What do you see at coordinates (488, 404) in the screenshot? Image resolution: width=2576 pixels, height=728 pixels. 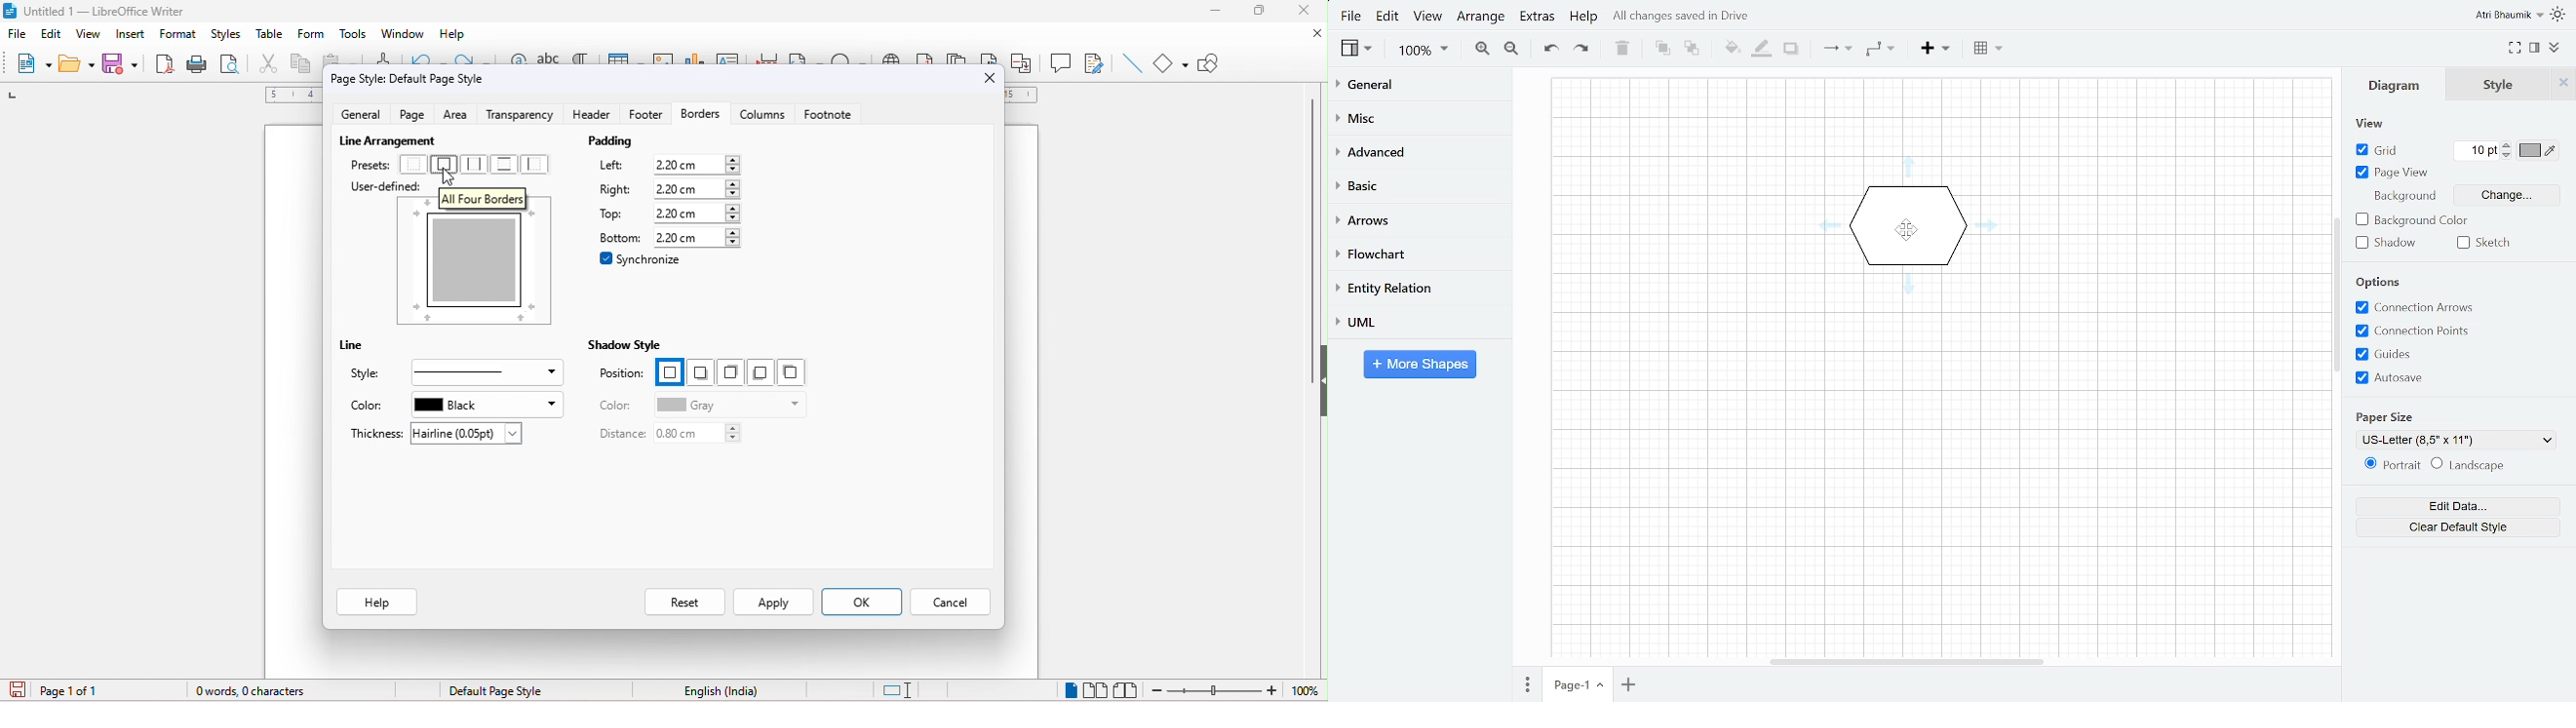 I see `black` at bounding box center [488, 404].